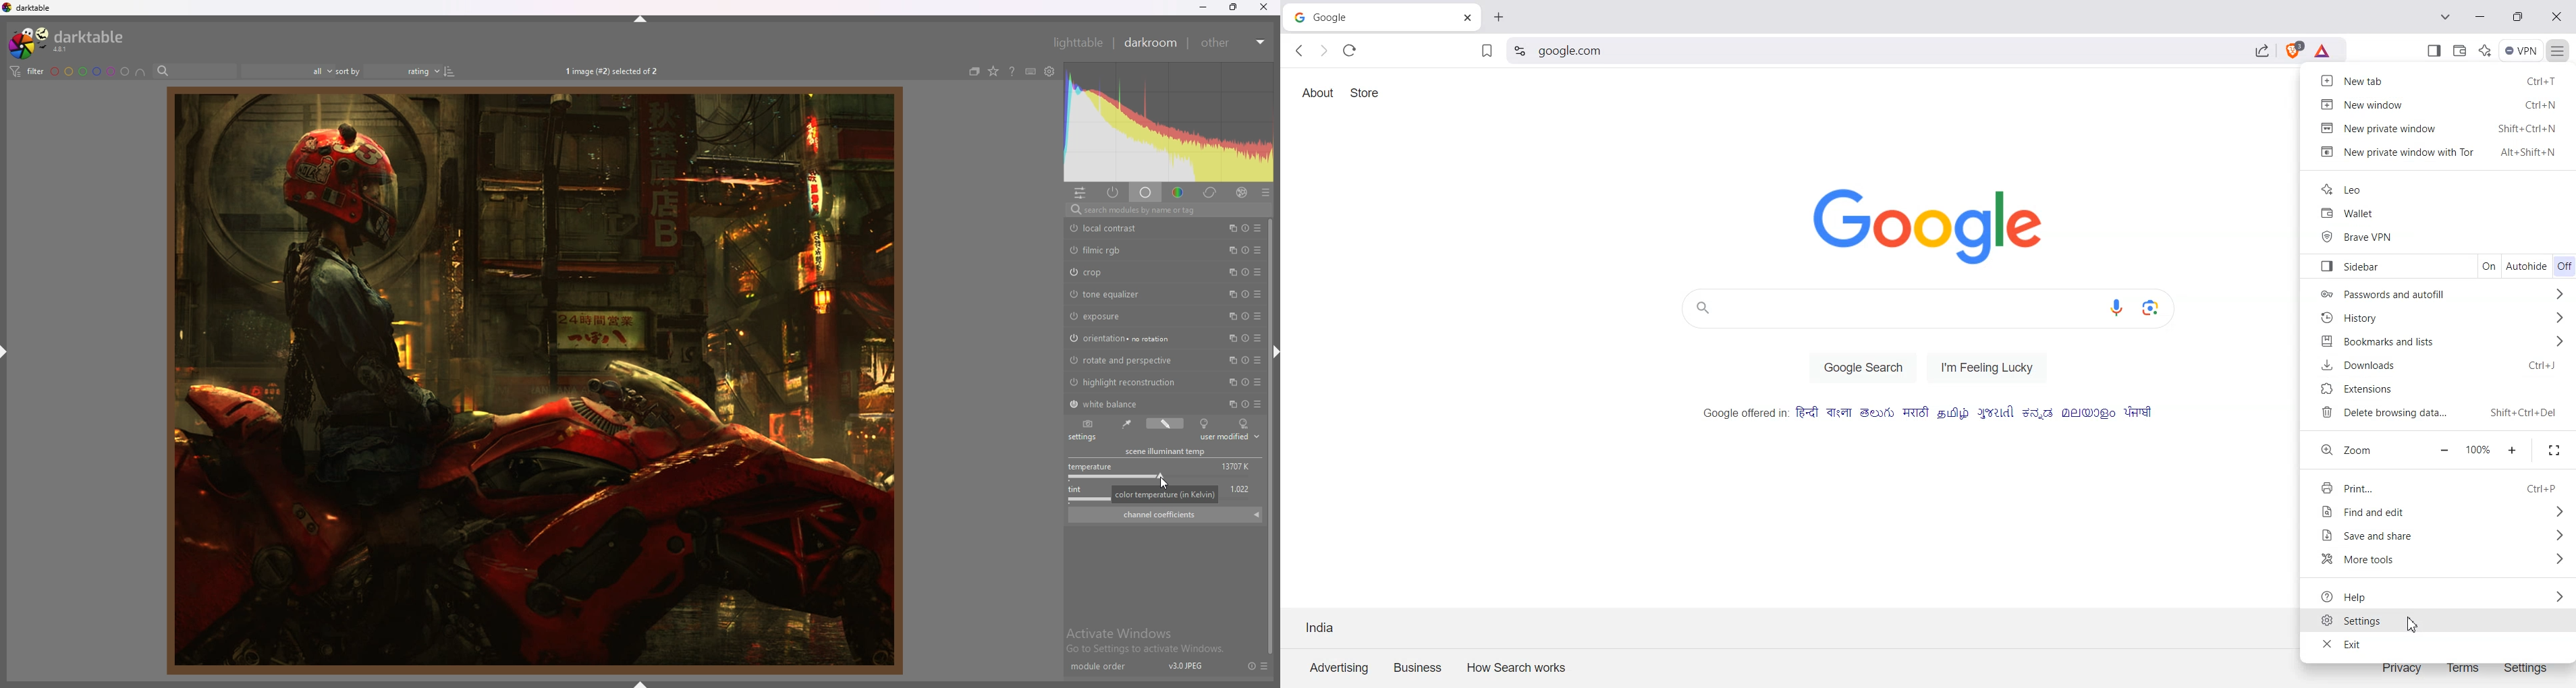 This screenshot has width=2576, height=700. What do you see at coordinates (2442, 486) in the screenshot?
I see `Print` at bounding box center [2442, 486].